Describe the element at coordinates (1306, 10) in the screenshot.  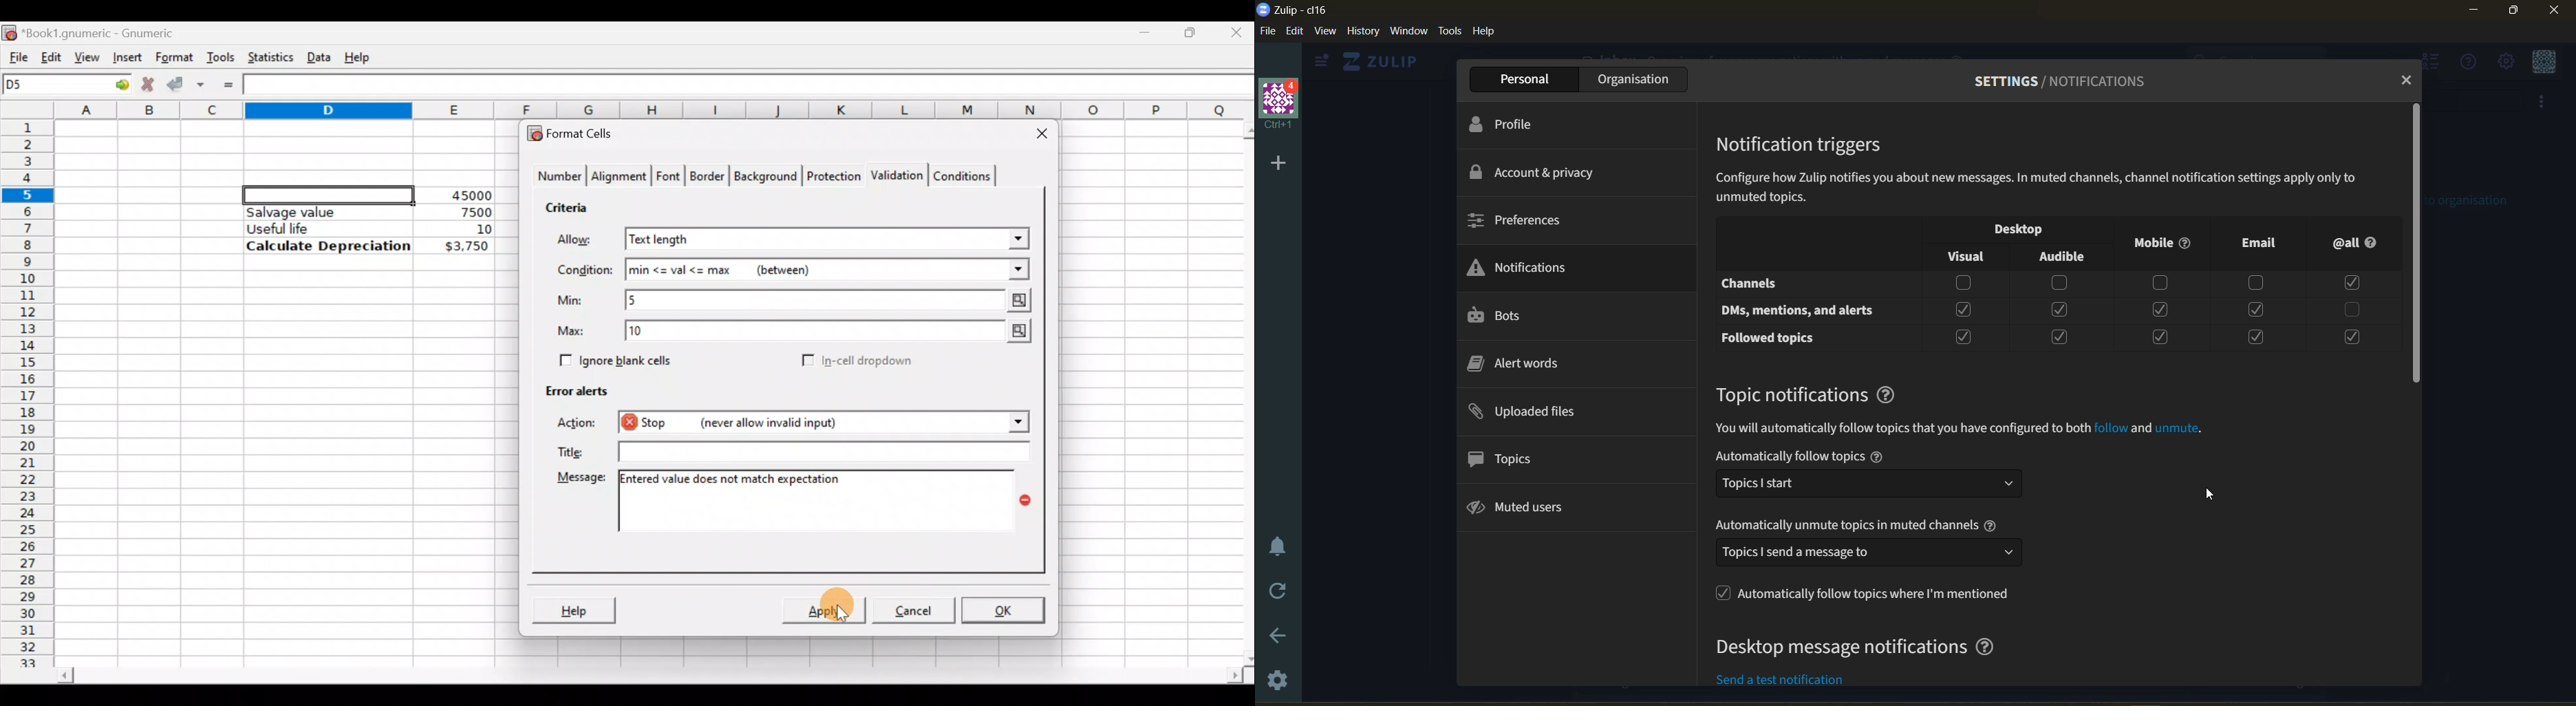
I see `app name and organisation name` at that location.